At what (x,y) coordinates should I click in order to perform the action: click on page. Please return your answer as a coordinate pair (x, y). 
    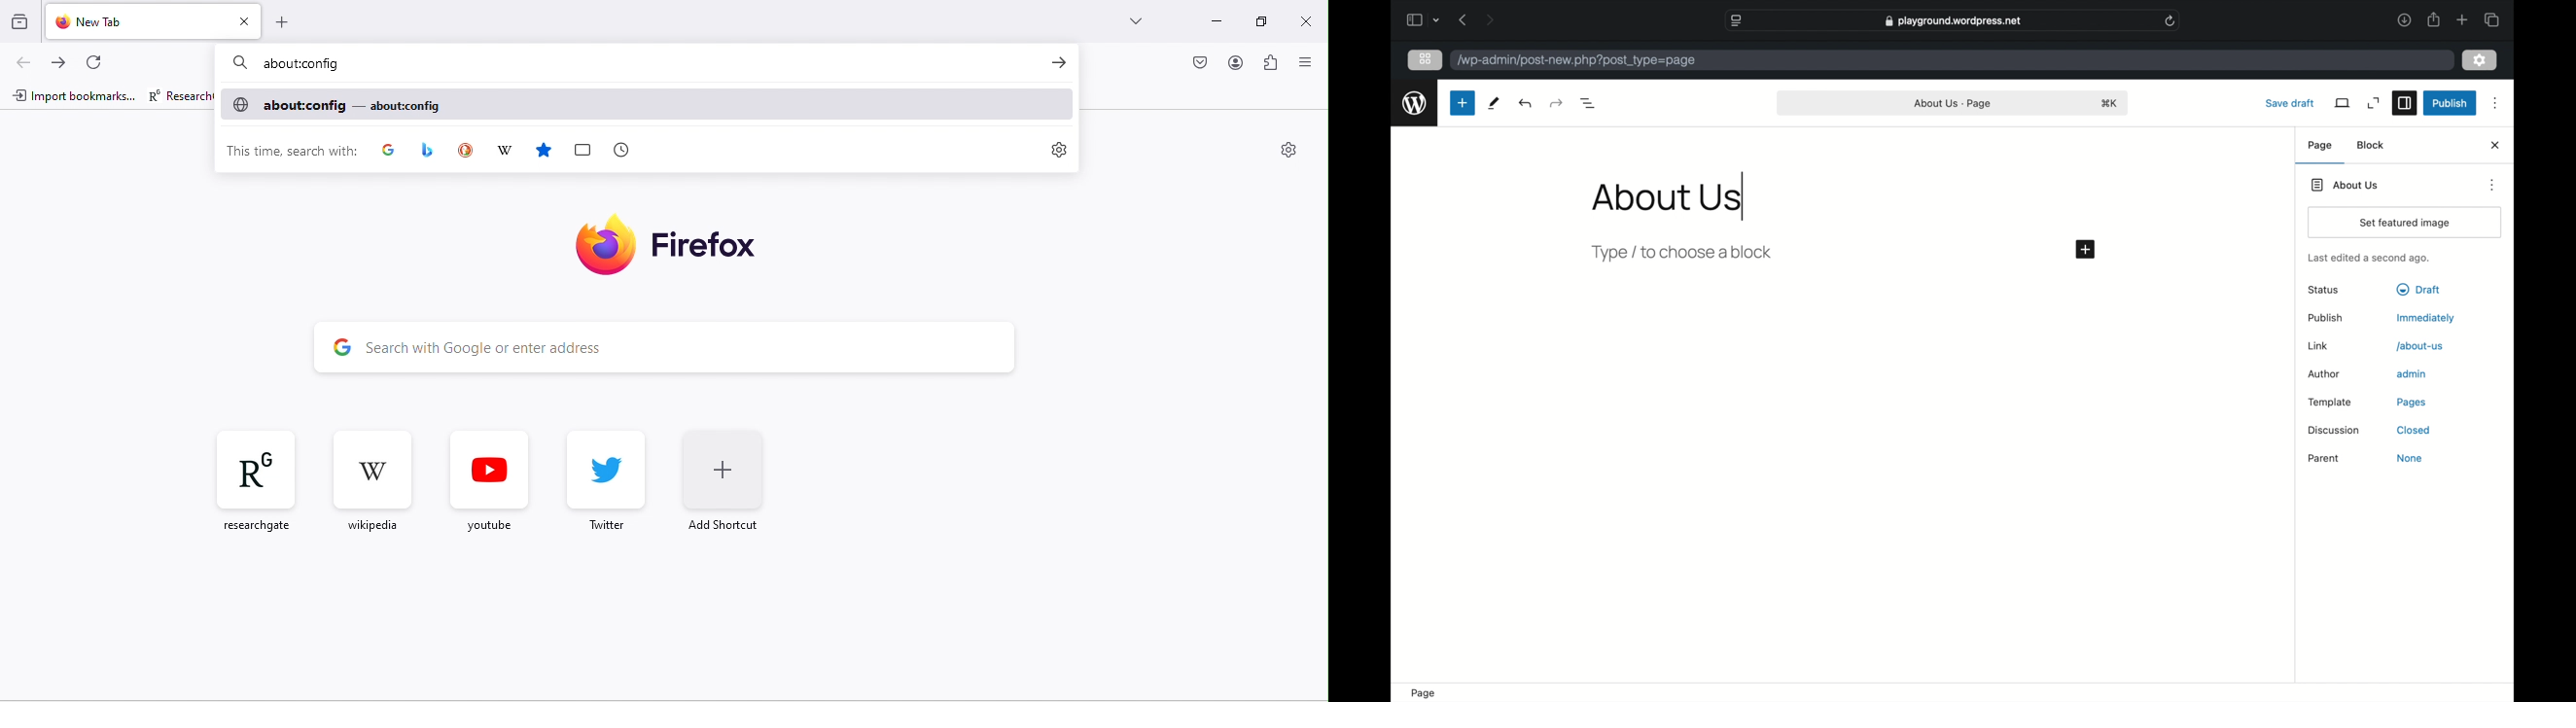
    Looking at the image, I should click on (2322, 146).